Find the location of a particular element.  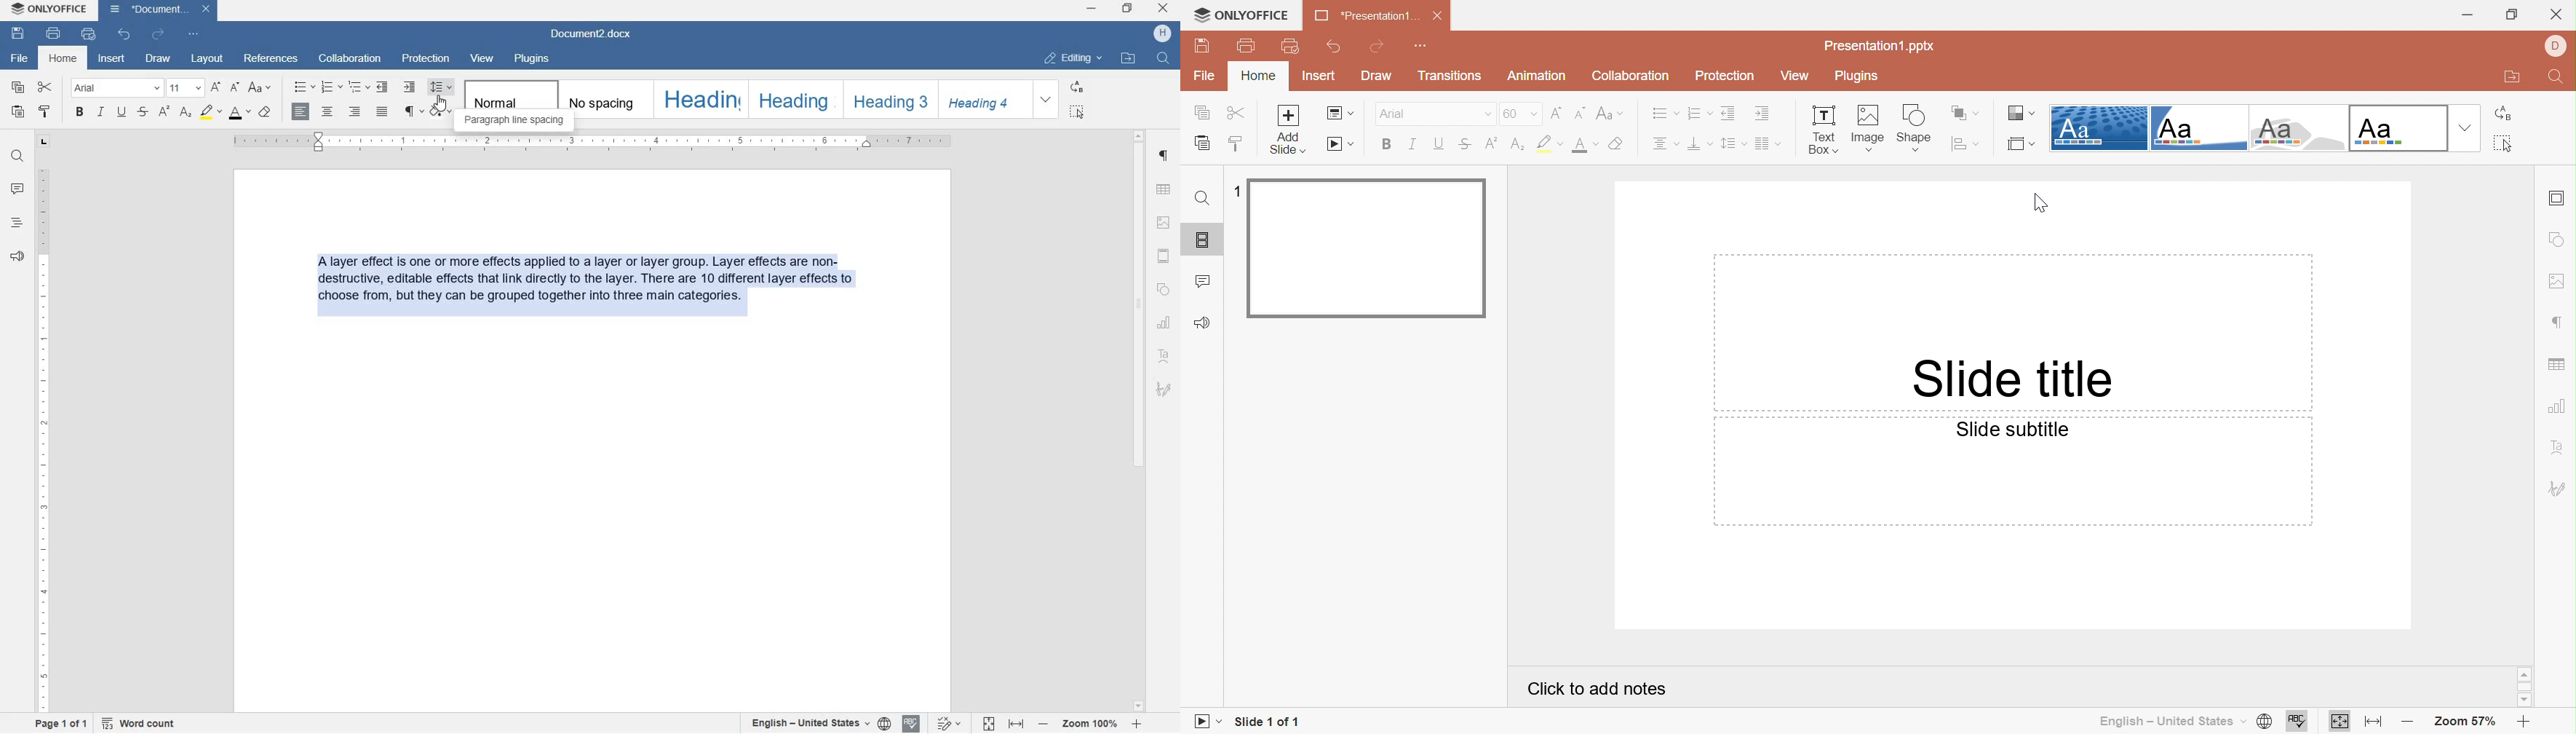

headers & footers is located at coordinates (1164, 255).